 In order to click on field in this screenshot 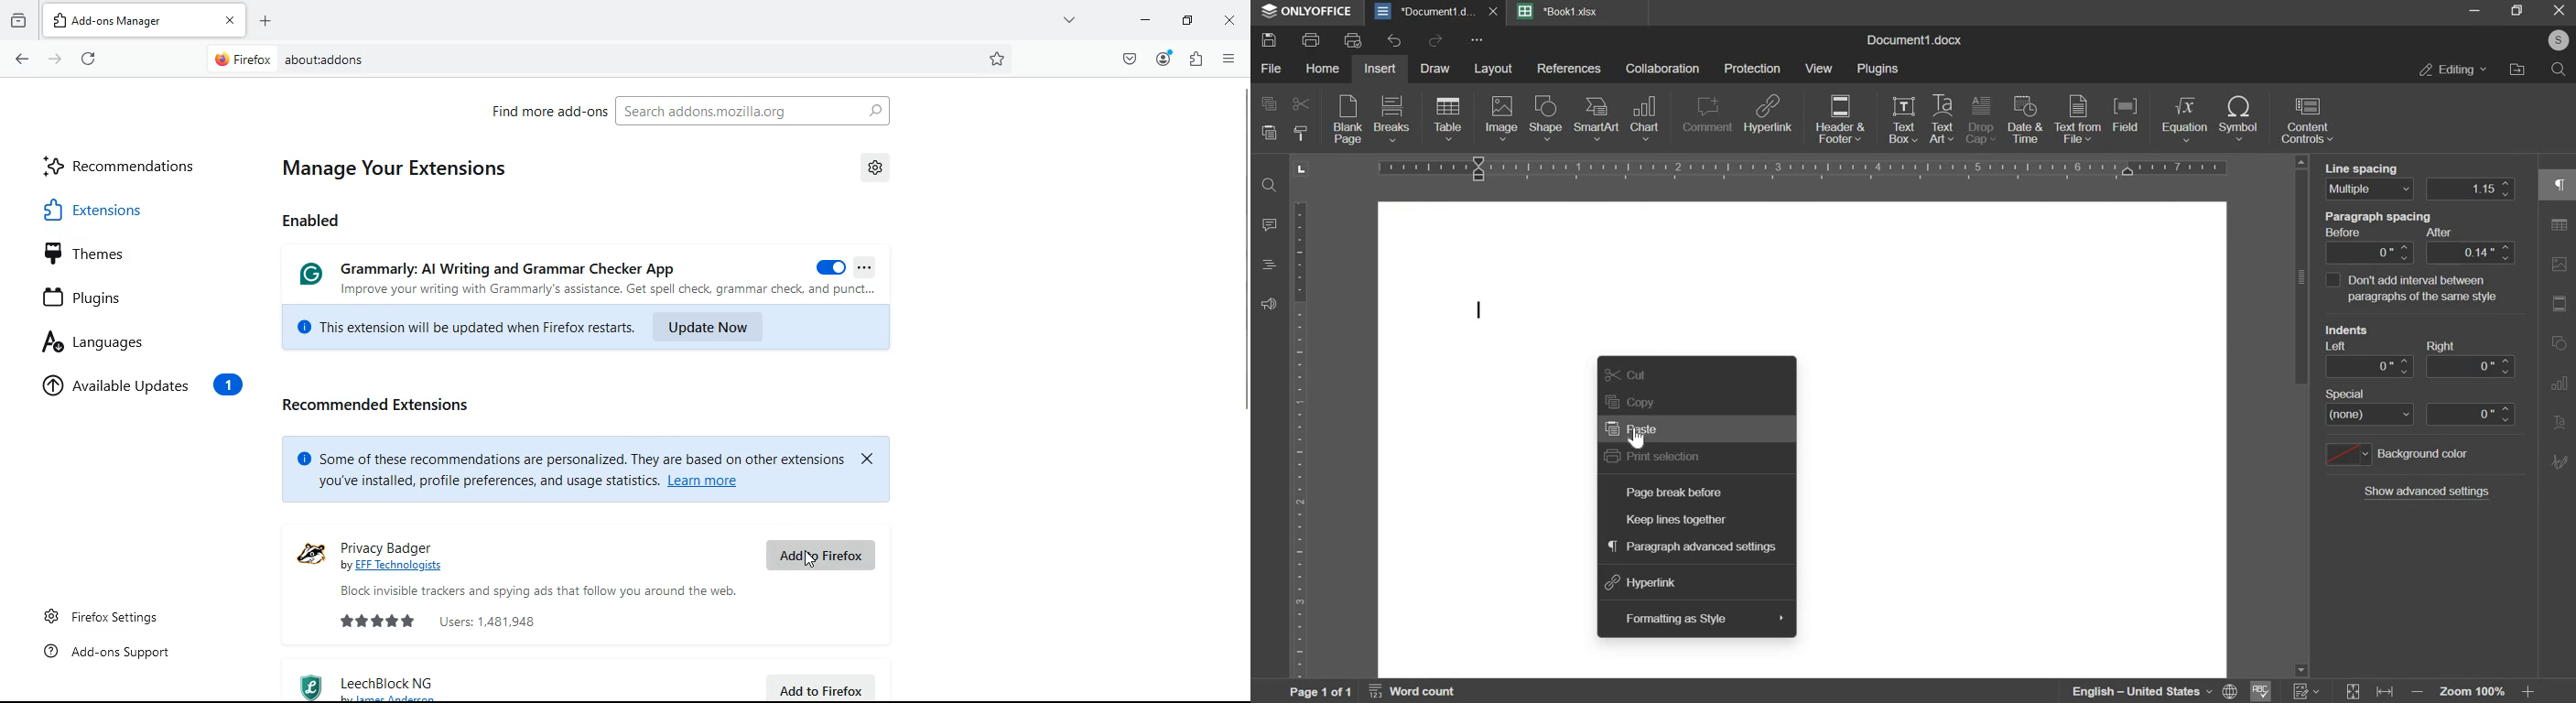, I will do `click(2130, 119)`.